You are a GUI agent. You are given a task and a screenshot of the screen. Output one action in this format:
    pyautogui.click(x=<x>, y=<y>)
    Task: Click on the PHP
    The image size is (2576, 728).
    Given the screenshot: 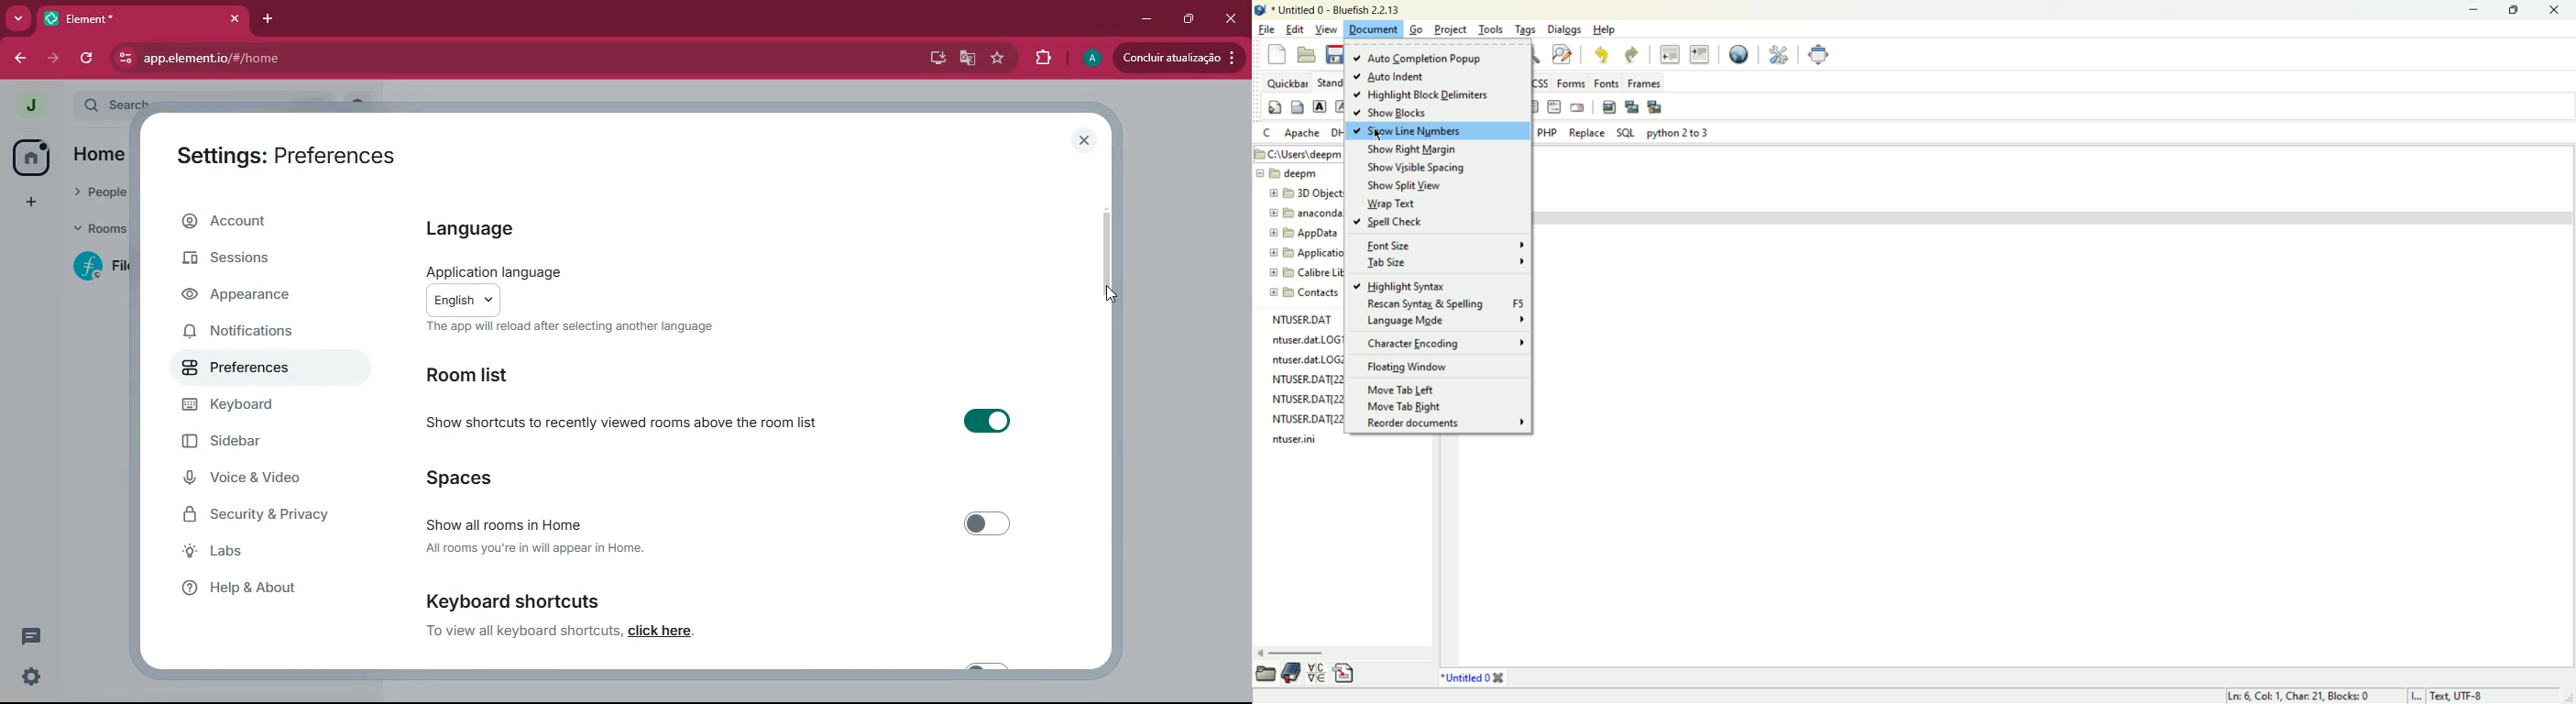 What is the action you would take?
    pyautogui.click(x=1546, y=132)
    